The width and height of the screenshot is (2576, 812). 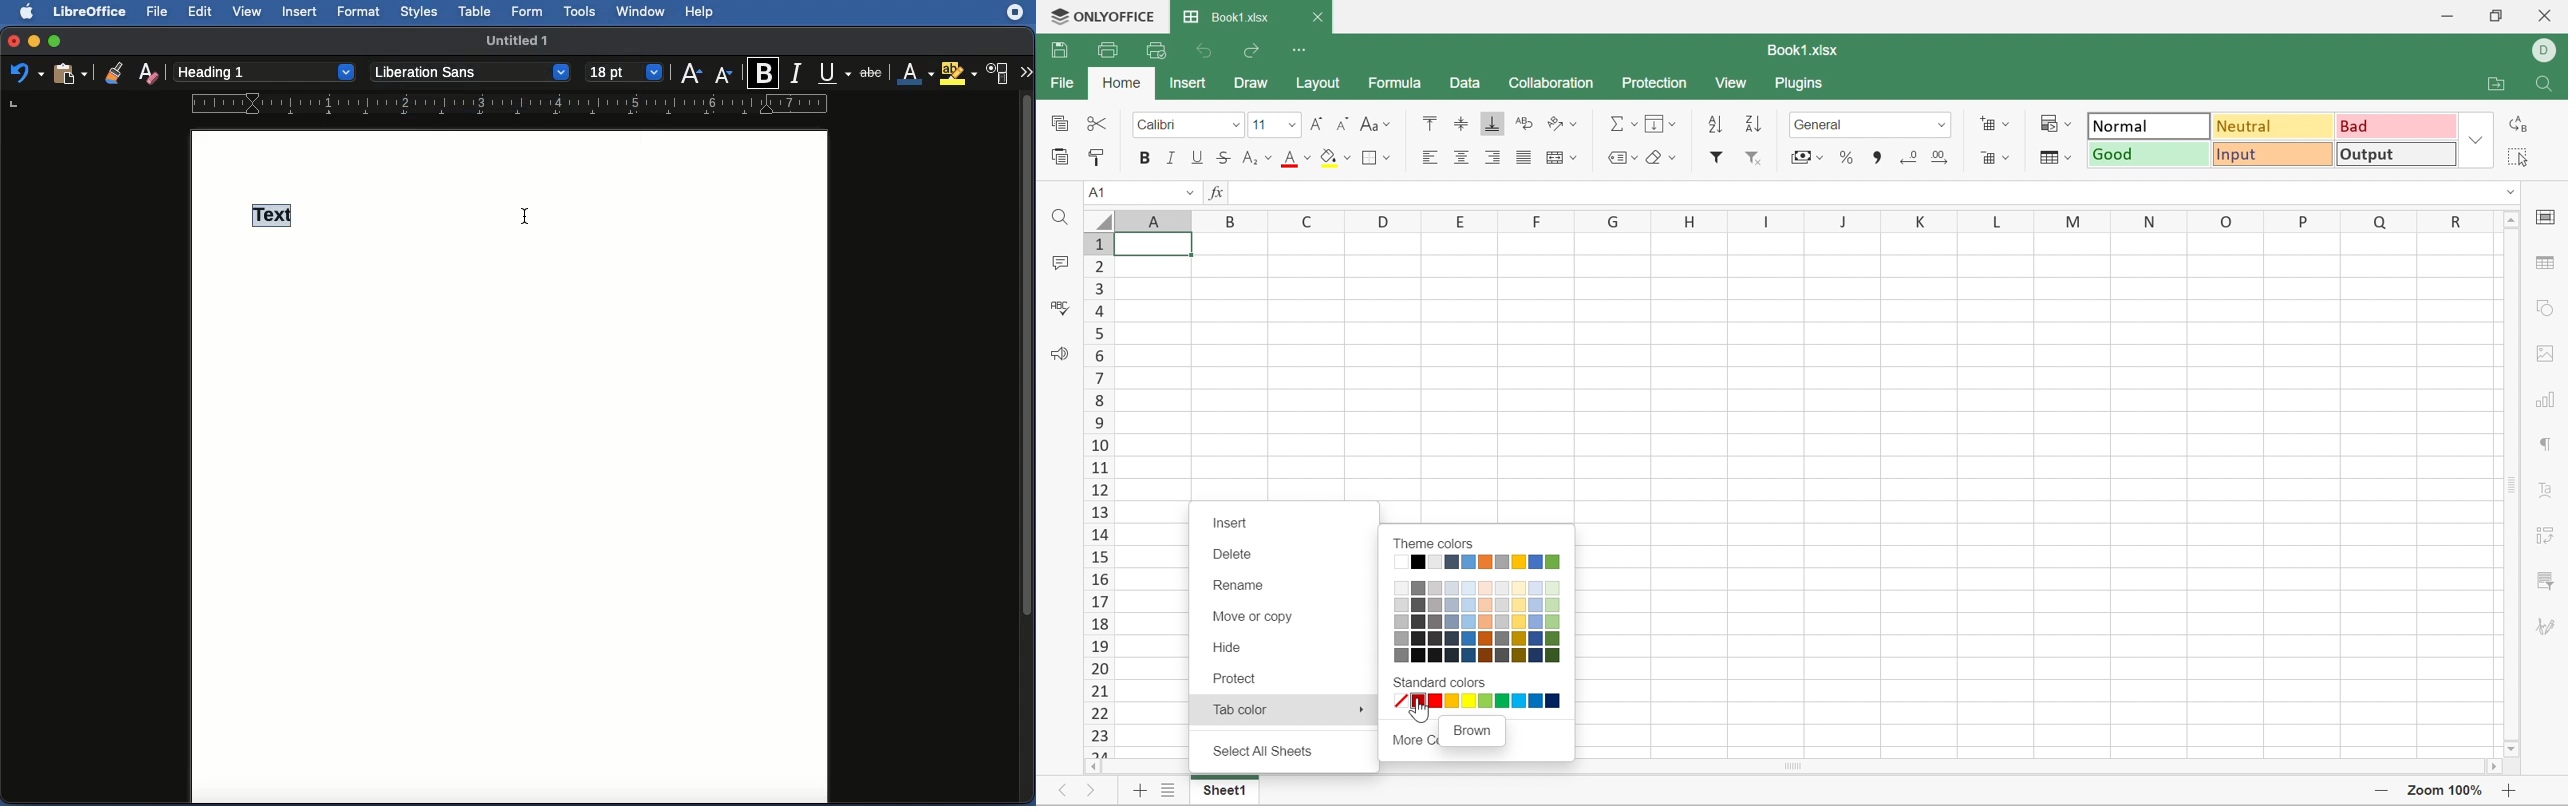 What do you see at coordinates (1099, 288) in the screenshot?
I see `3` at bounding box center [1099, 288].